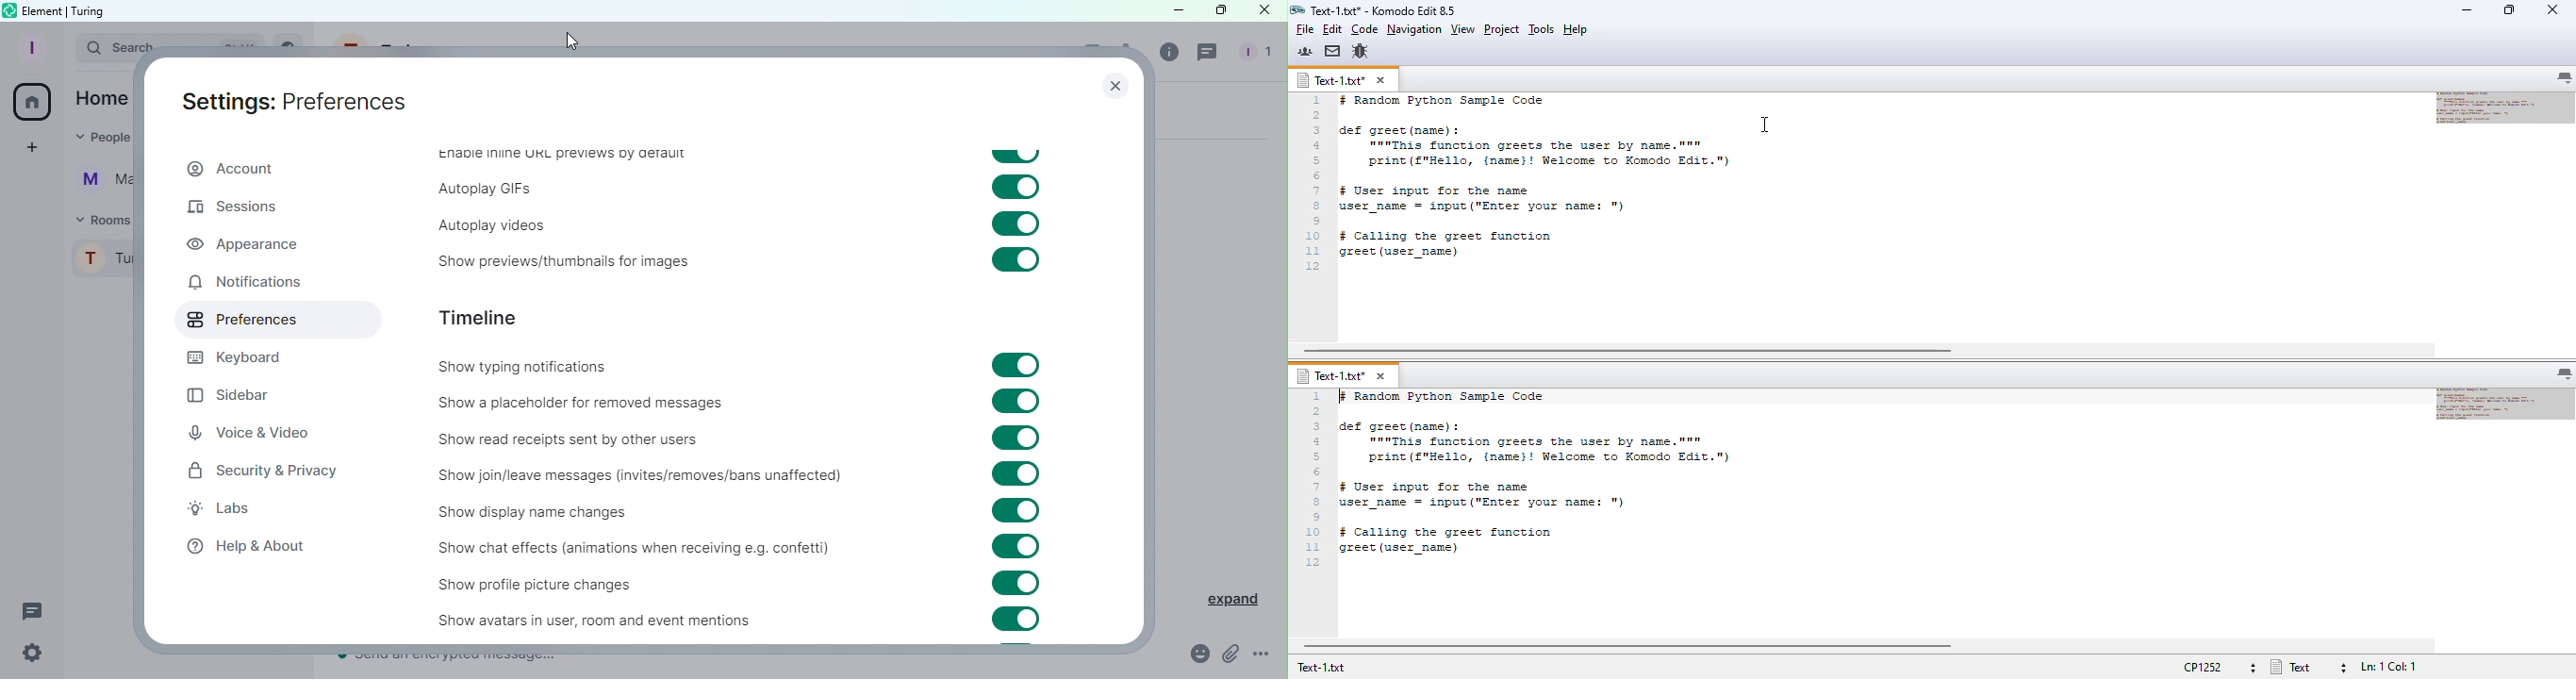 The height and width of the screenshot is (700, 2576). I want to click on Expand, so click(1222, 596).